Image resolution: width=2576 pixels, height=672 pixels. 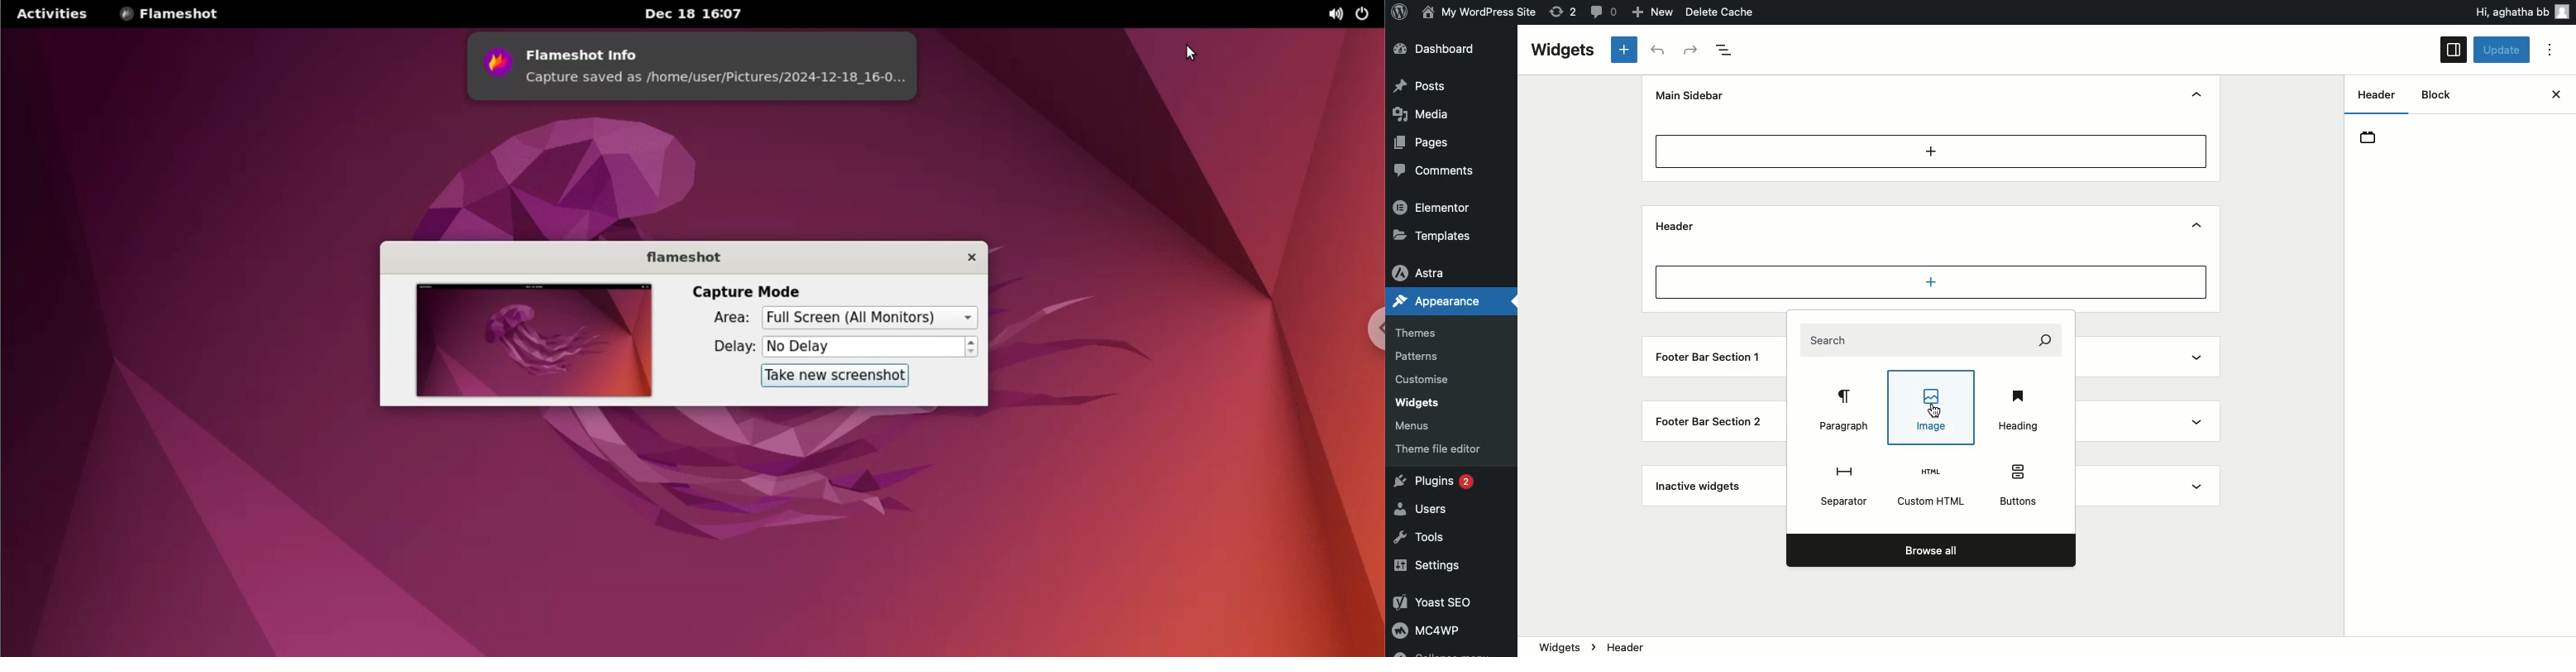 What do you see at coordinates (1692, 50) in the screenshot?
I see `Redo` at bounding box center [1692, 50].